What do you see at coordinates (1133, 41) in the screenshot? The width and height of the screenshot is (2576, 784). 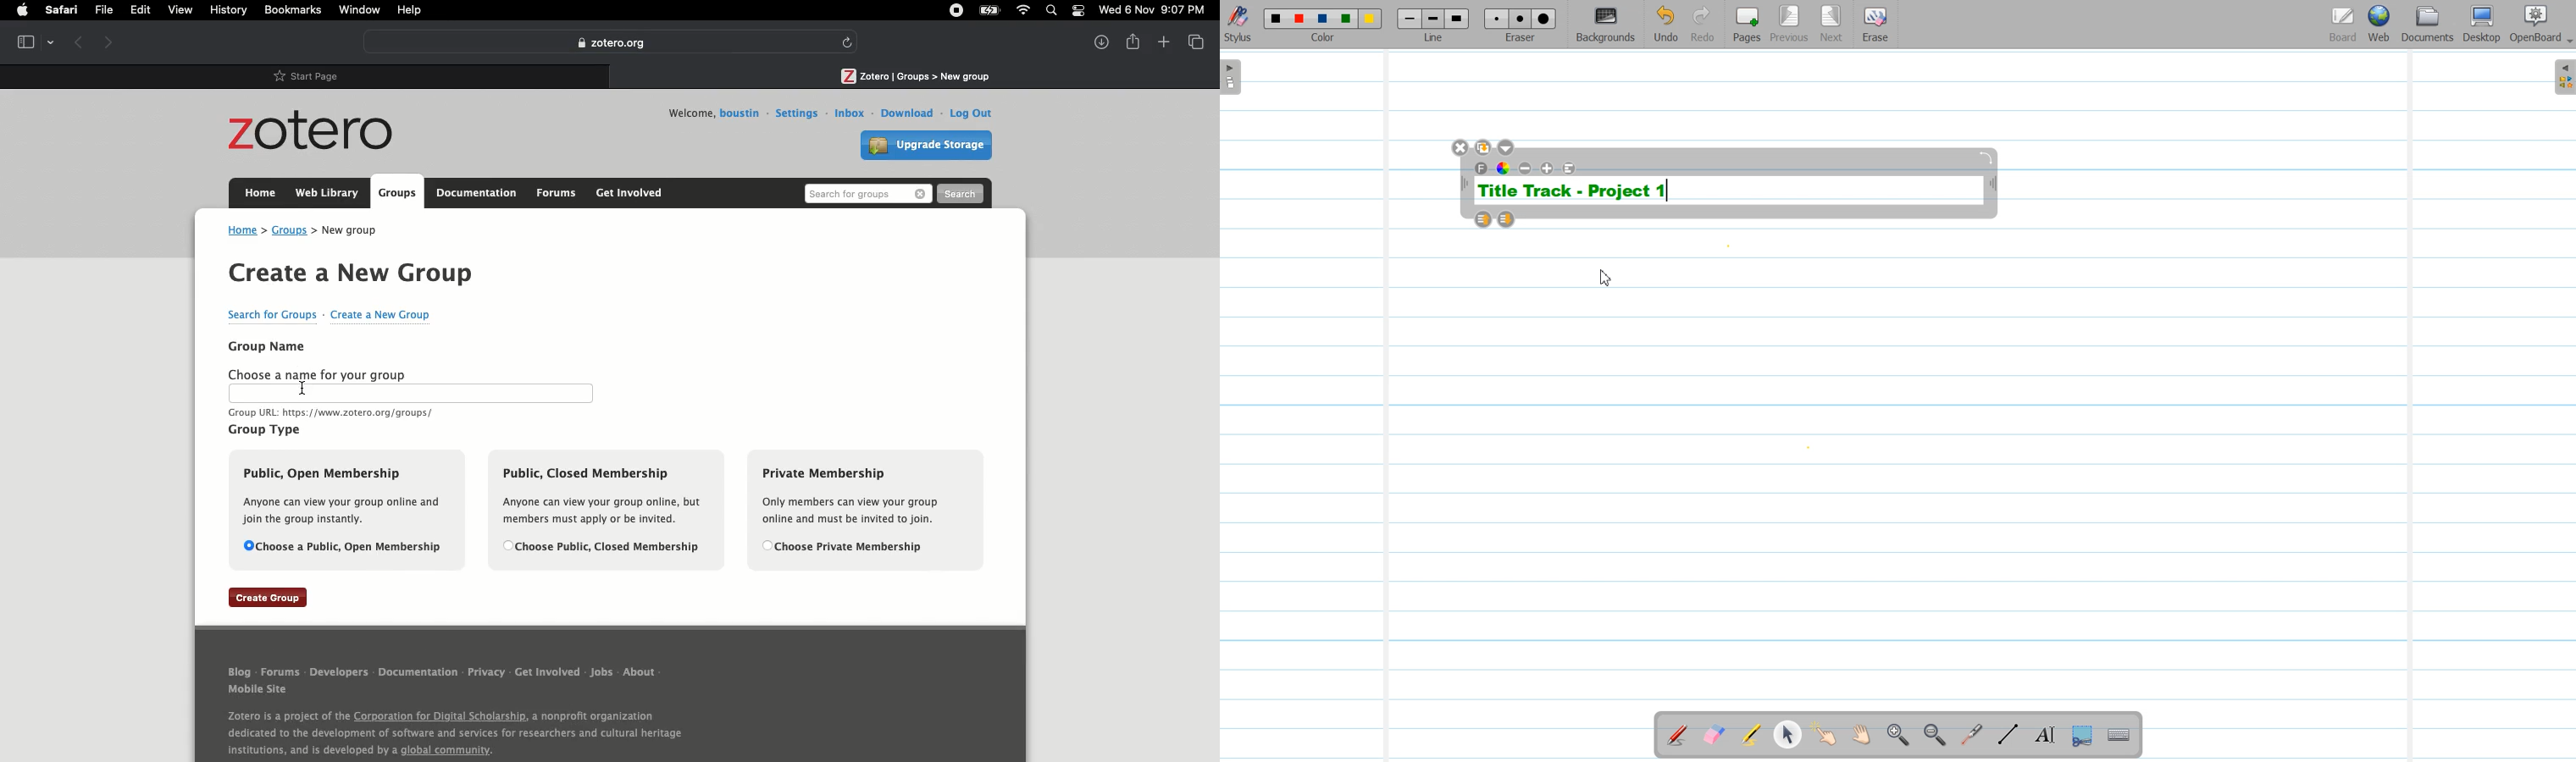 I see `Share` at bounding box center [1133, 41].